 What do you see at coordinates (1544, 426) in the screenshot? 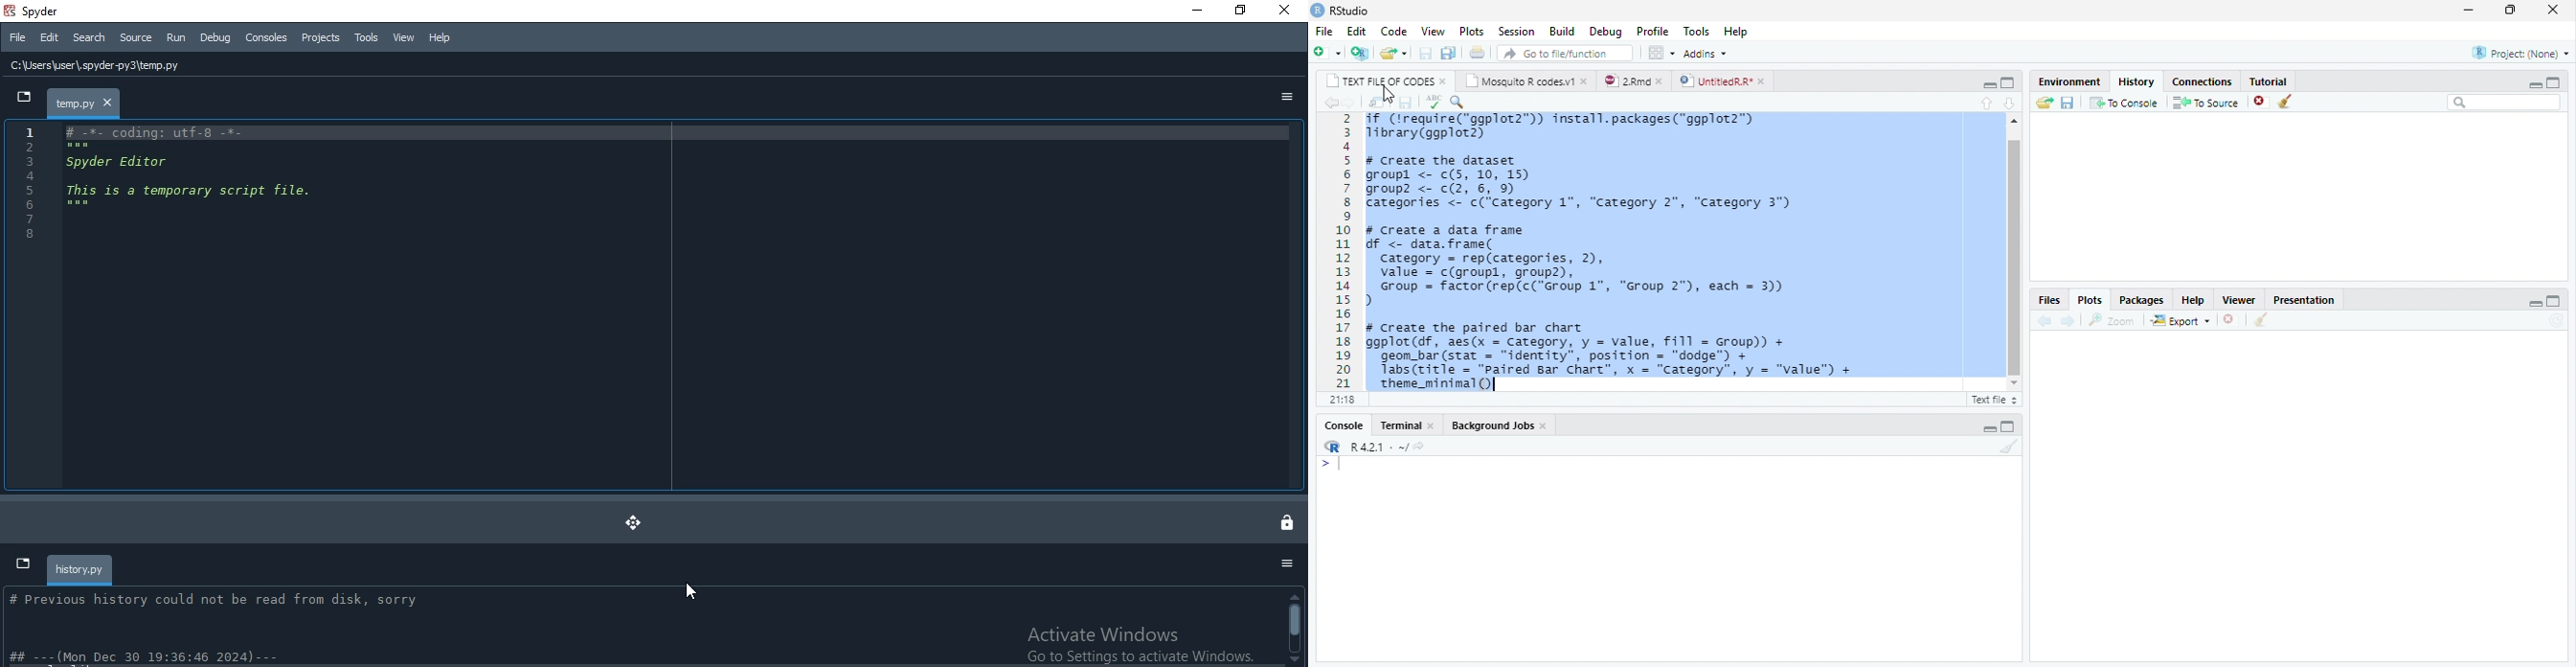
I see `close` at bounding box center [1544, 426].